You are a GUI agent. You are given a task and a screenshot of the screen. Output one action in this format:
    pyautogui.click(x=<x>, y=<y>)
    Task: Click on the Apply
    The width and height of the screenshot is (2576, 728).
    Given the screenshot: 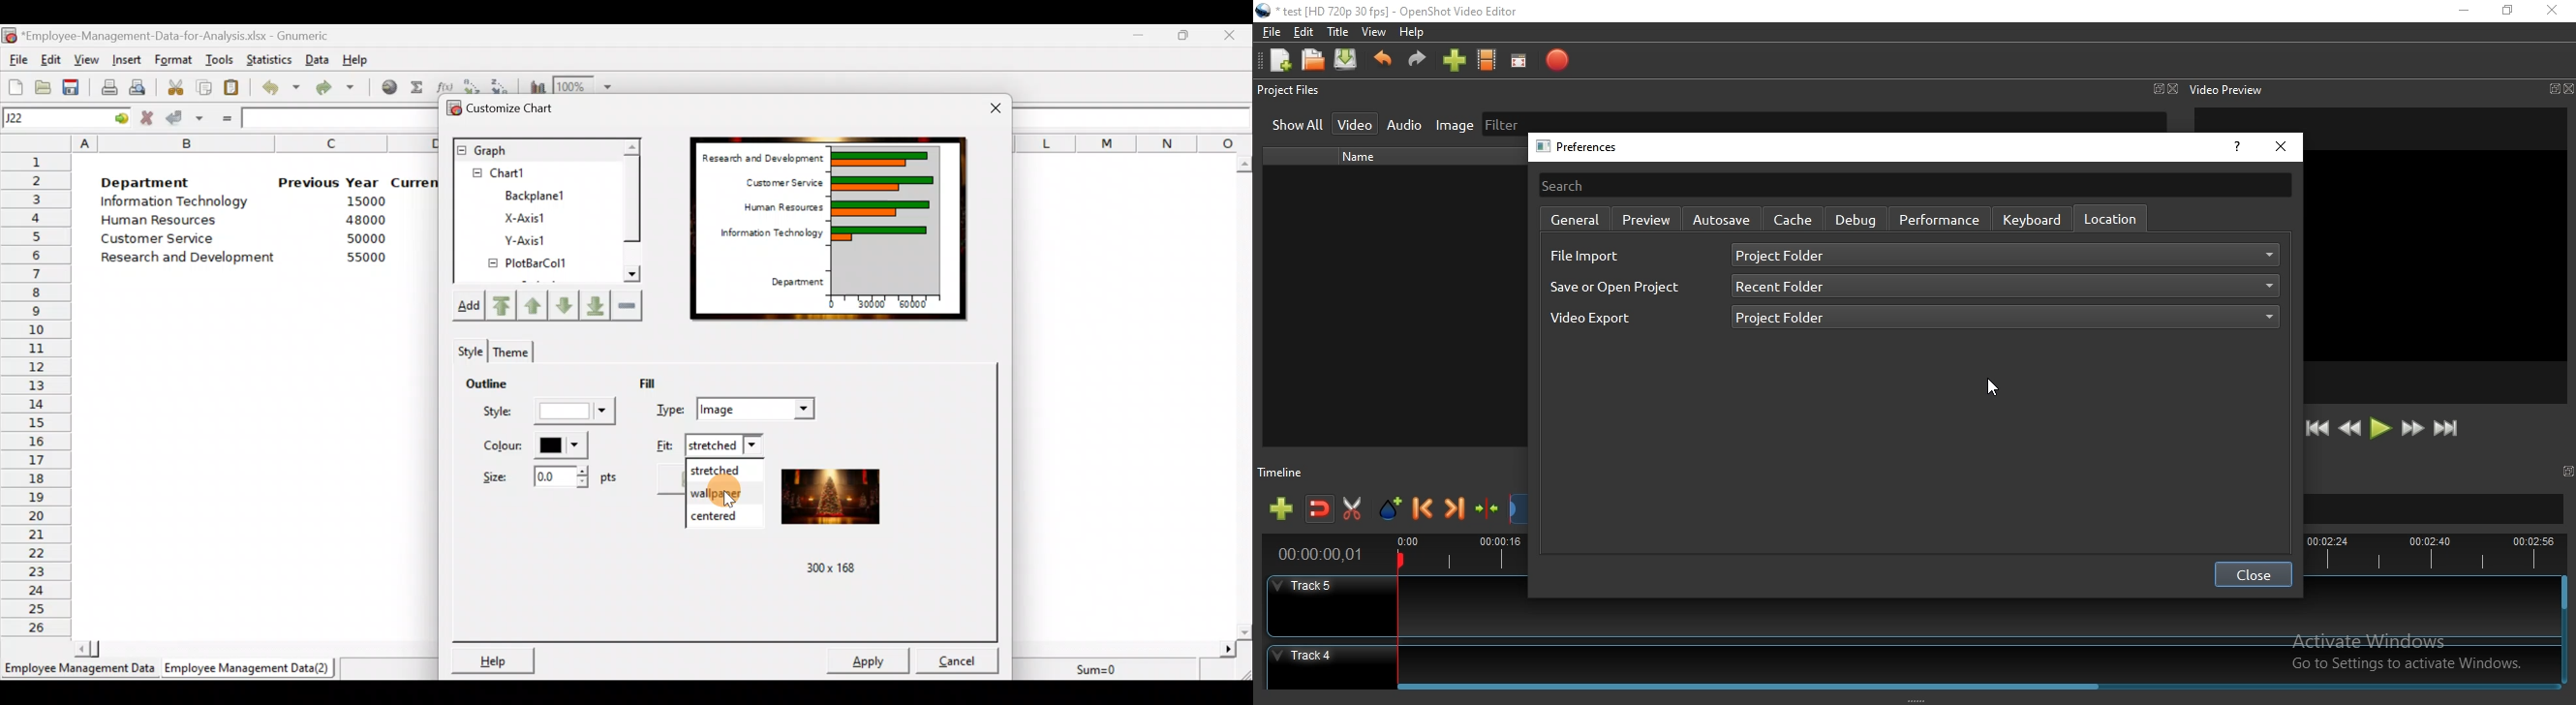 What is the action you would take?
    pyautogui.click(x=870, y=660)
    